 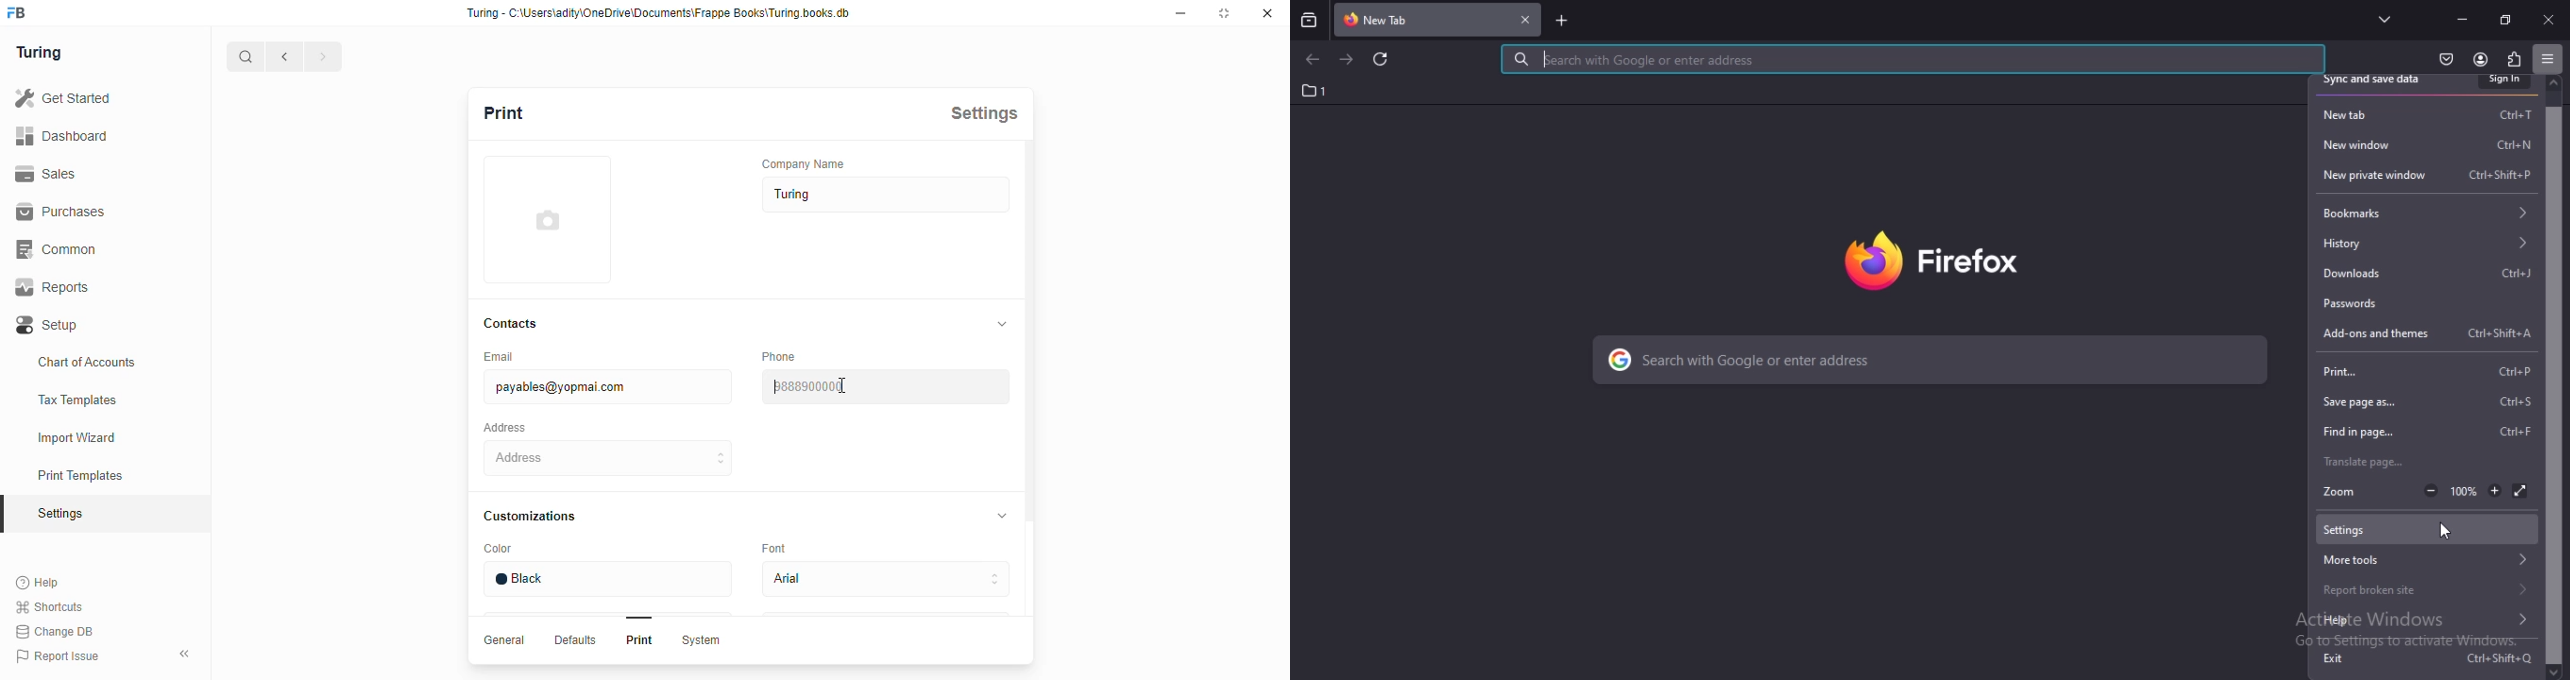 What do you see at coordinates (94, 361) in the screenshot?
I see `Chart of Accounts` at bounding box center [94, 361].